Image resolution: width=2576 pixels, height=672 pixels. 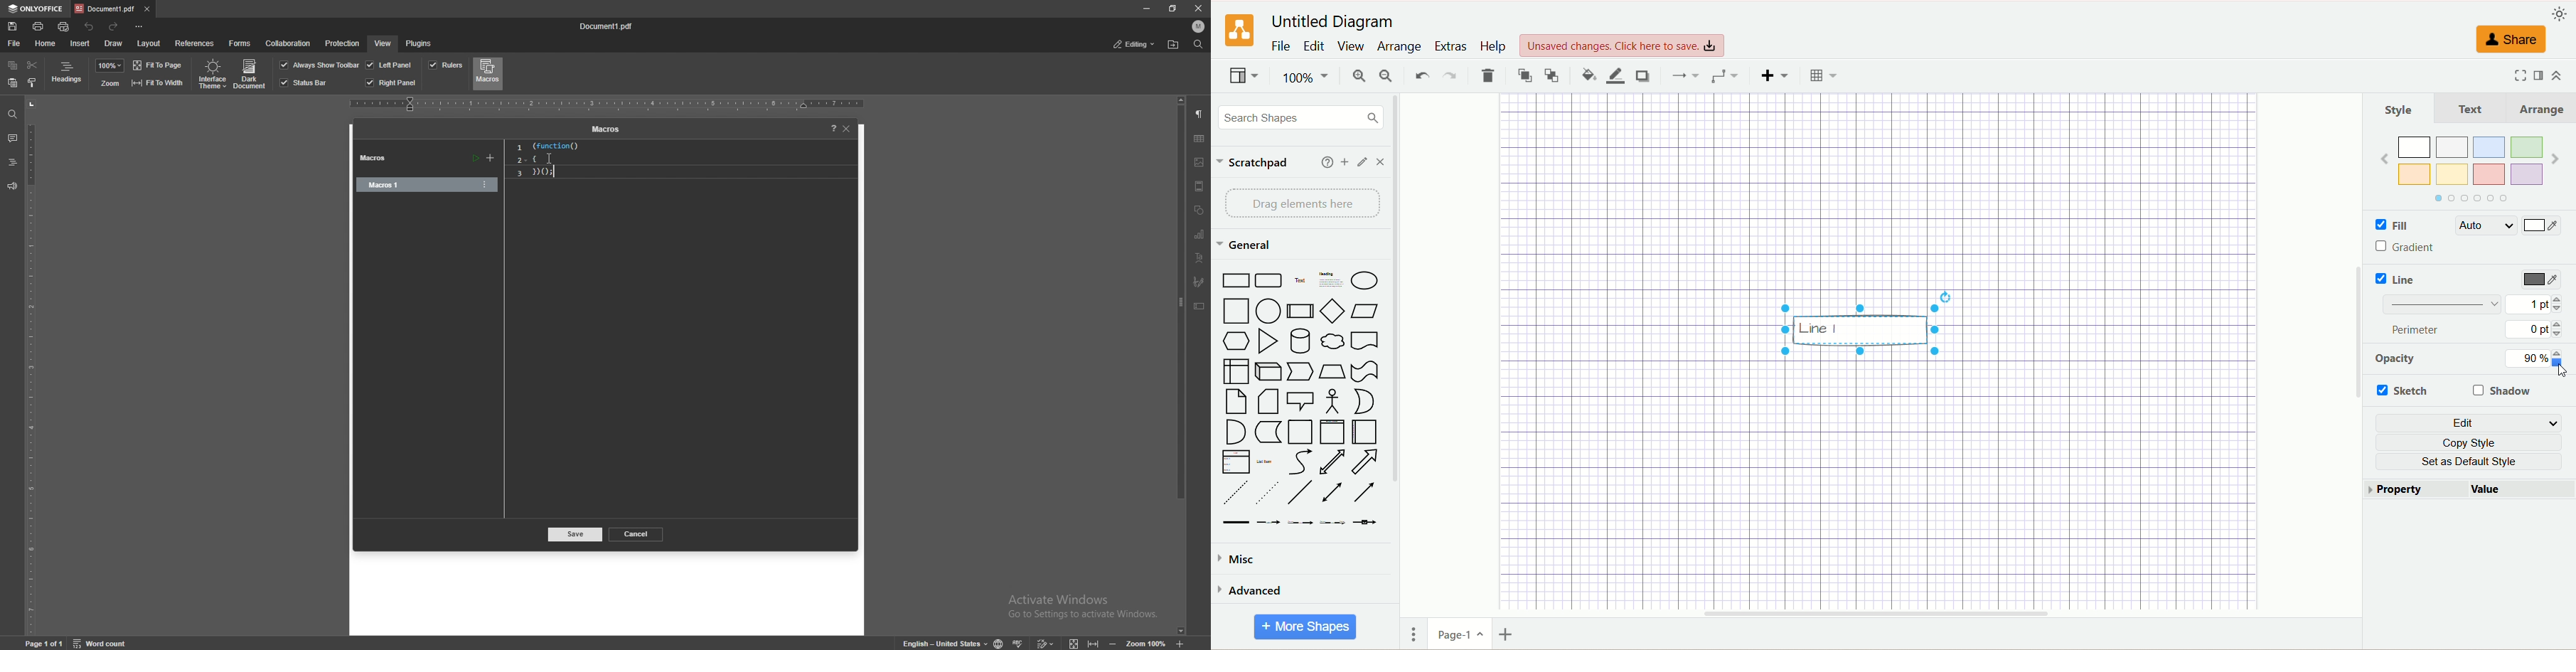 What do you see at coordinates (1583, 73) in the screenshot?
I see `fill color` at bounding box center [1583, 73].